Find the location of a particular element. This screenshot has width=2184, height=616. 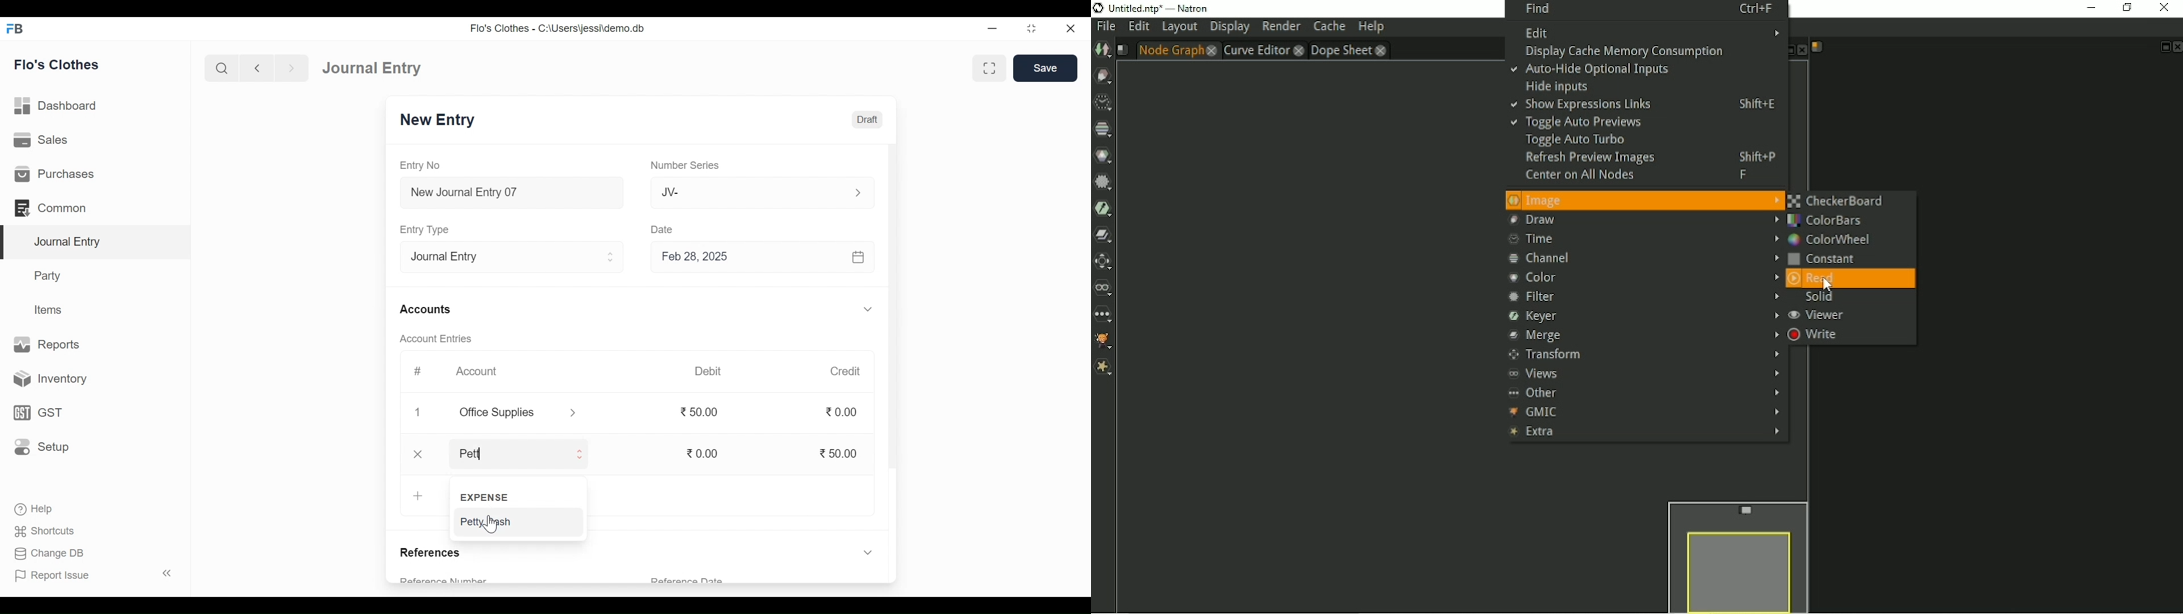

Close is located at coordinates (1072, 29).